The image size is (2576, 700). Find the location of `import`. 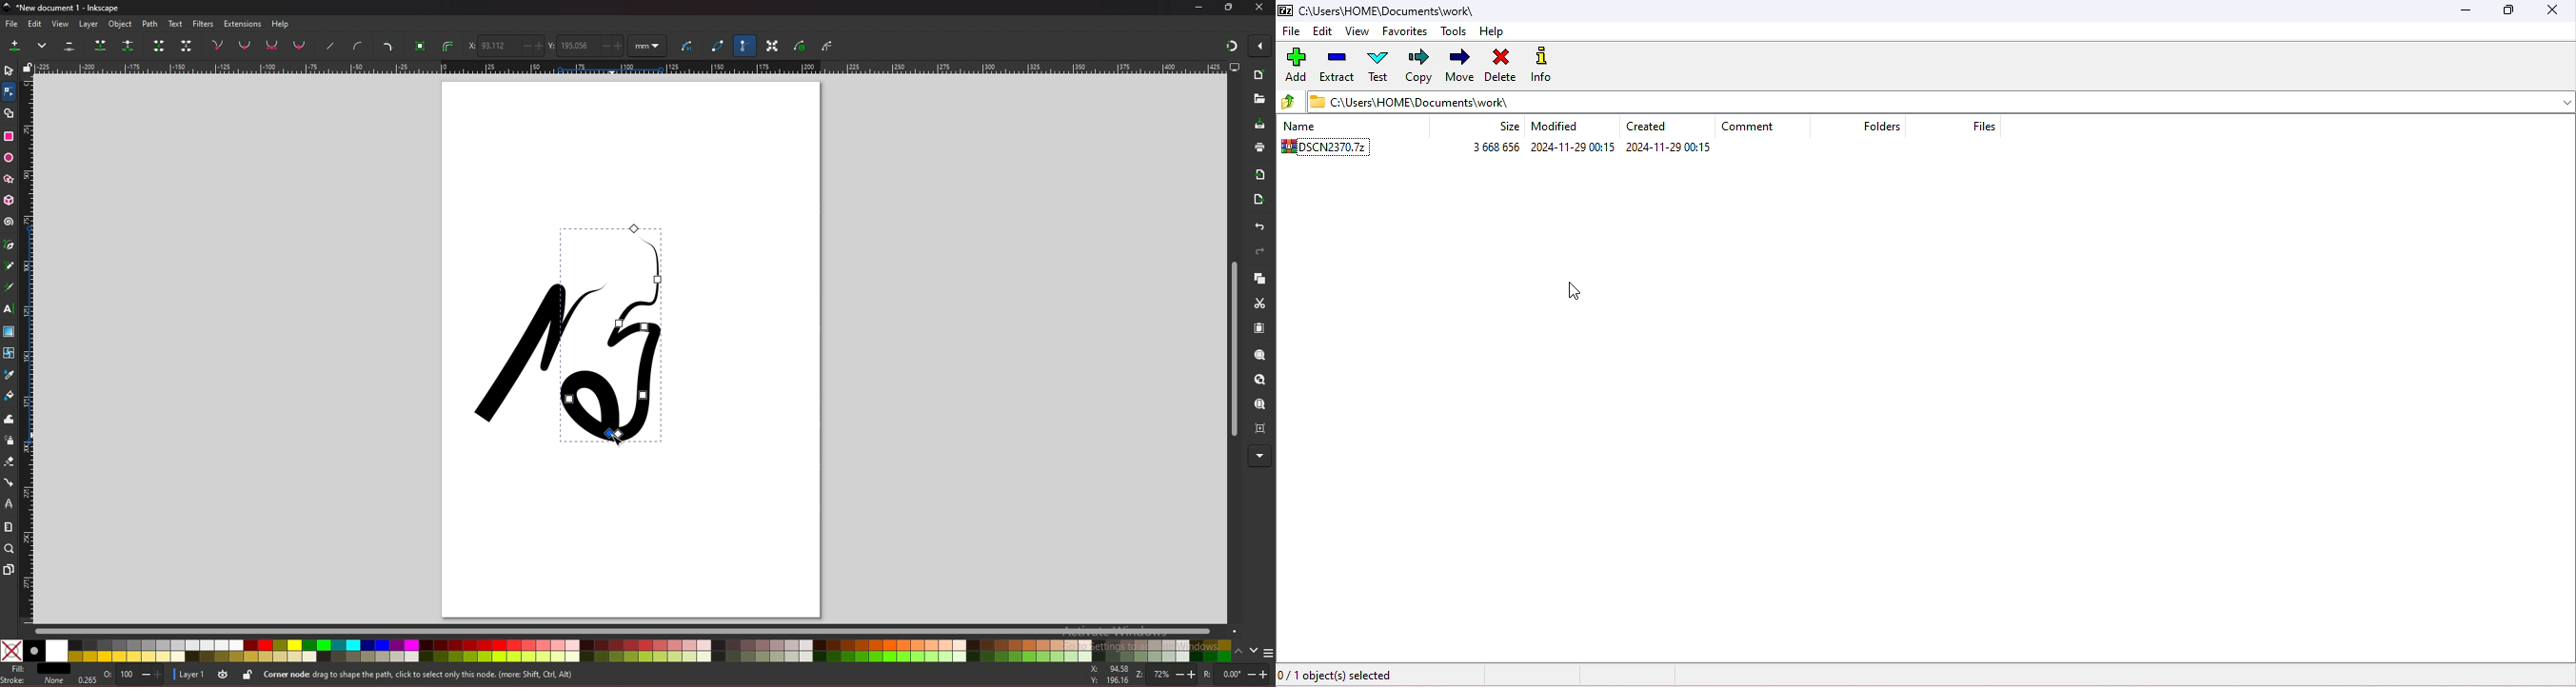

import is located at coordinates (1261, 175).